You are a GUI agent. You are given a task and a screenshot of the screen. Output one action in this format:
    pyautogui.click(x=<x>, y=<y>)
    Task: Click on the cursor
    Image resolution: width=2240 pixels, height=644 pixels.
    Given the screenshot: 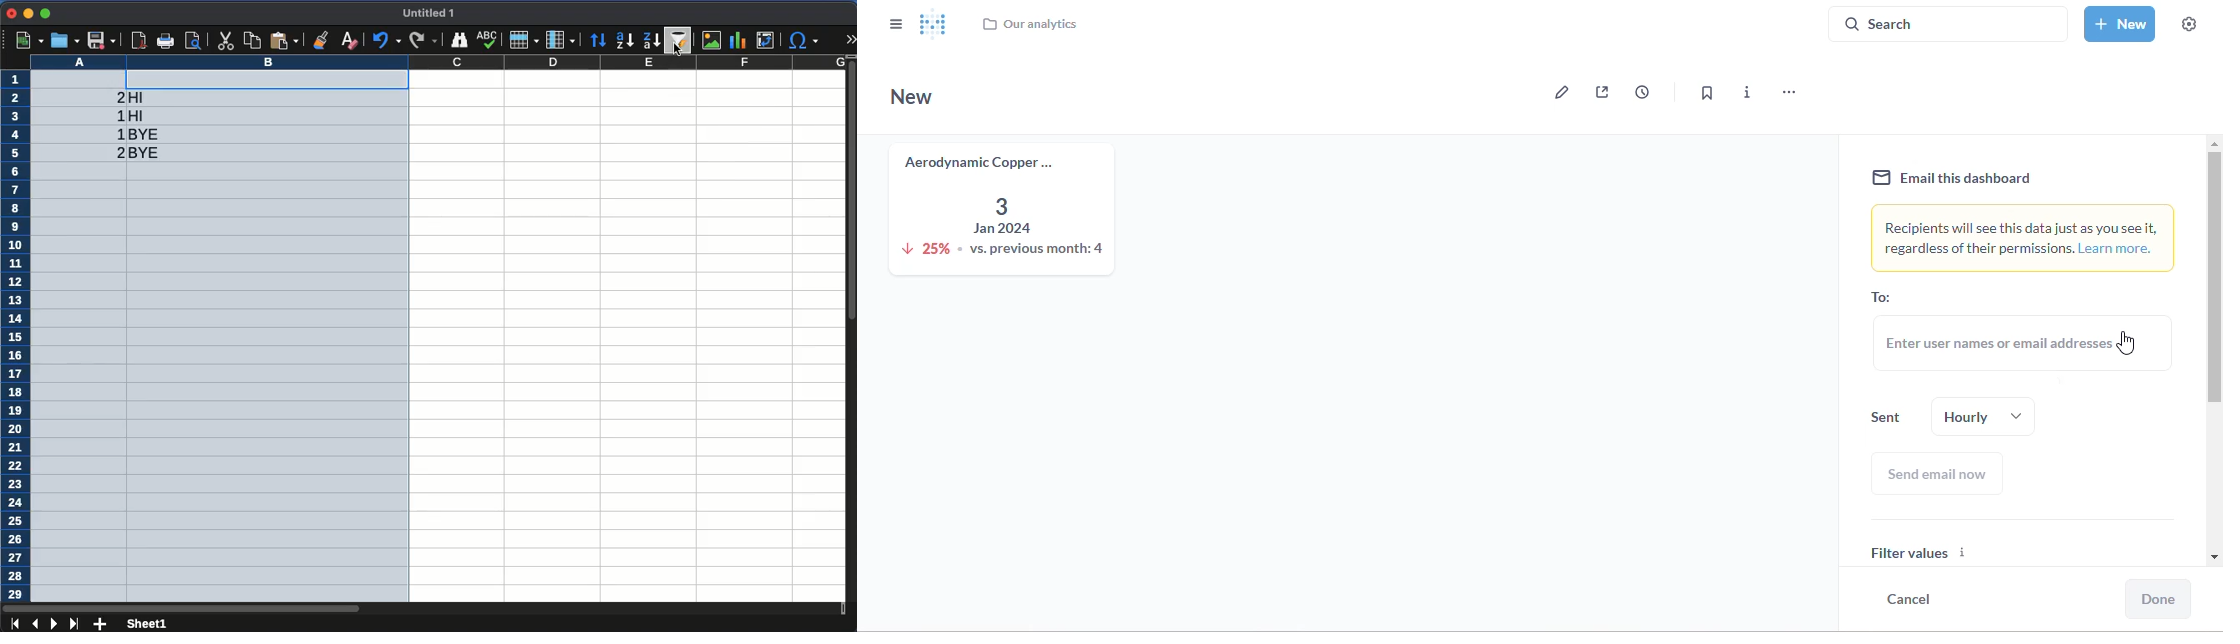 What is the action you would take?
    pyautogui.click(x=679, y=50)
    